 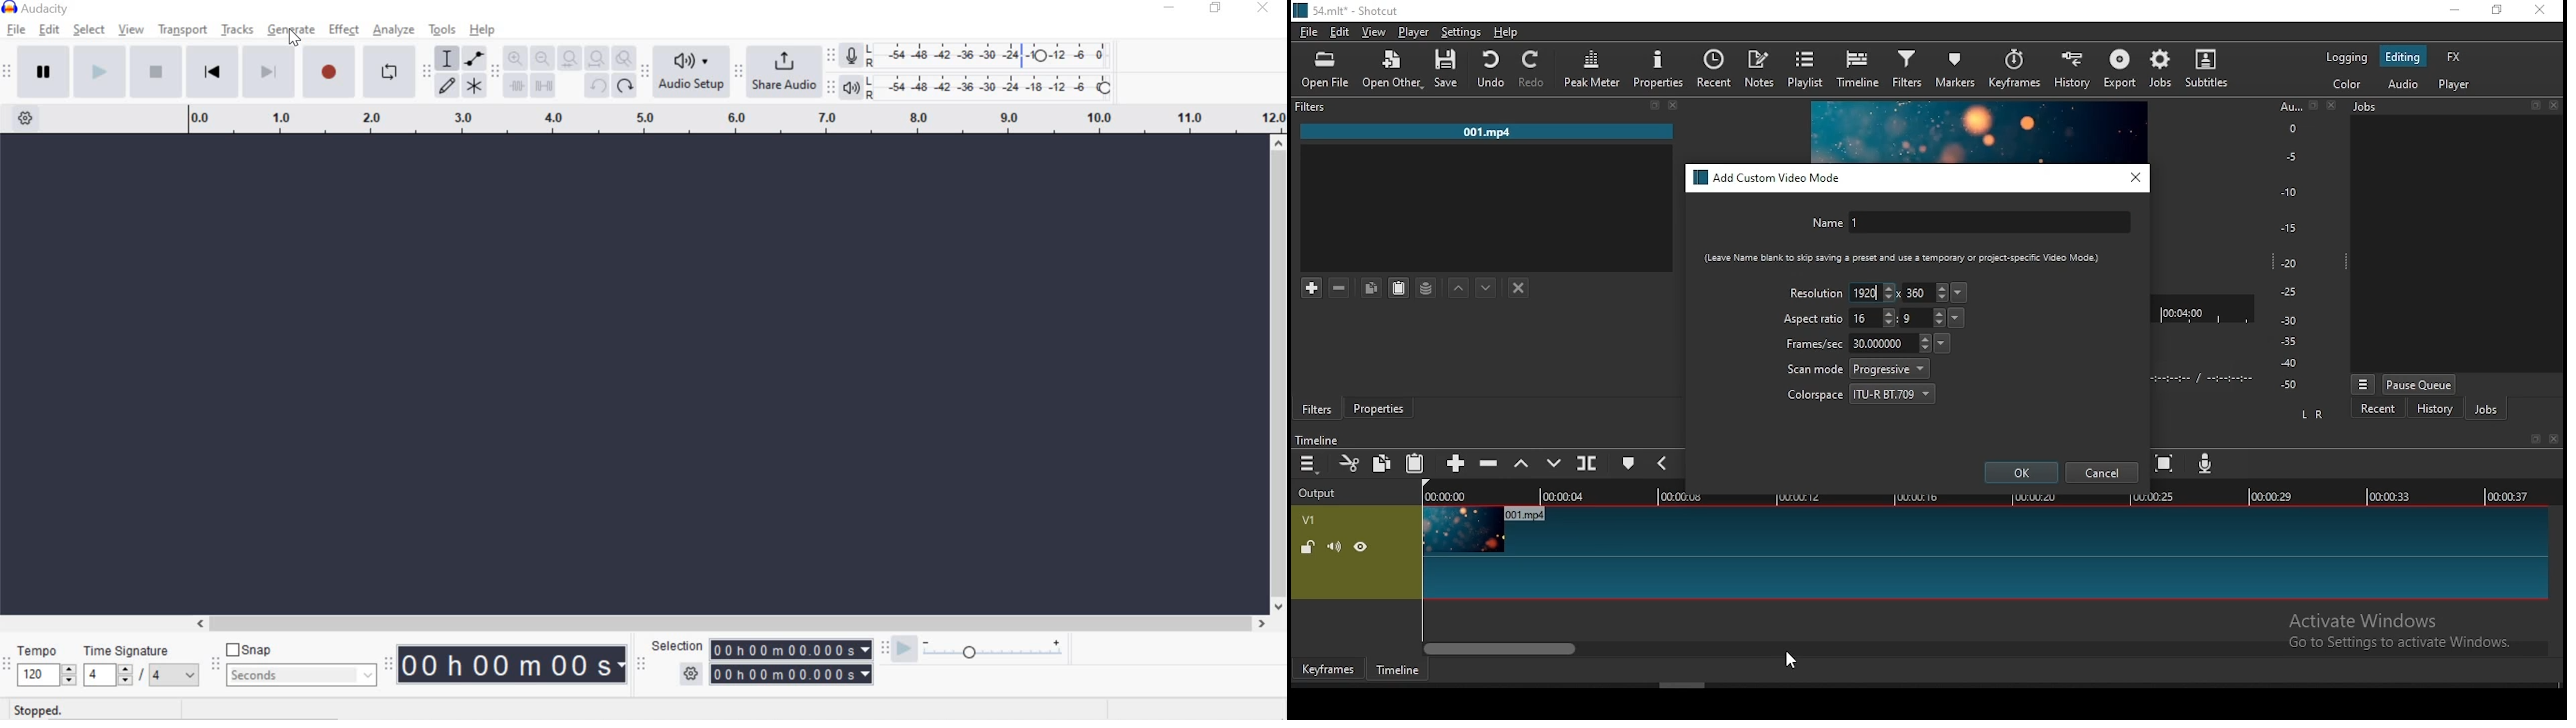 I want to click on Zoom Out, so click(x=542, y=59).